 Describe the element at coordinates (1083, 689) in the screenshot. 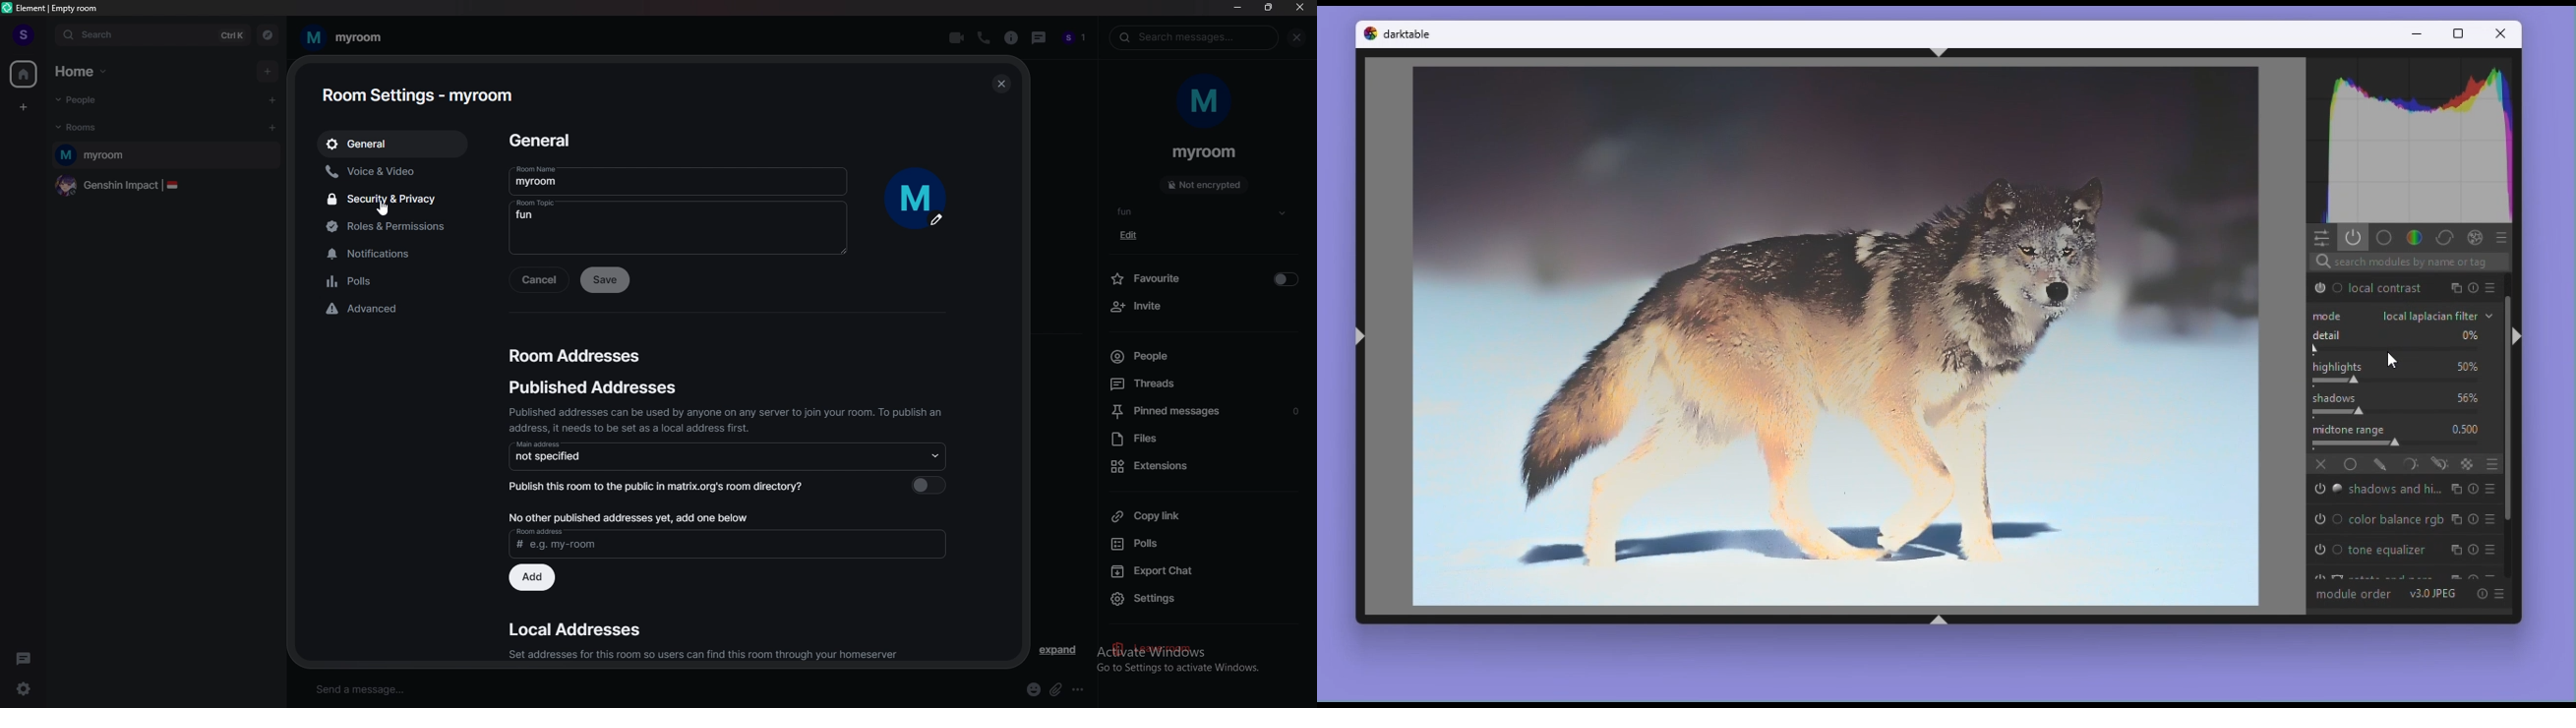

I see `more options` at that location.